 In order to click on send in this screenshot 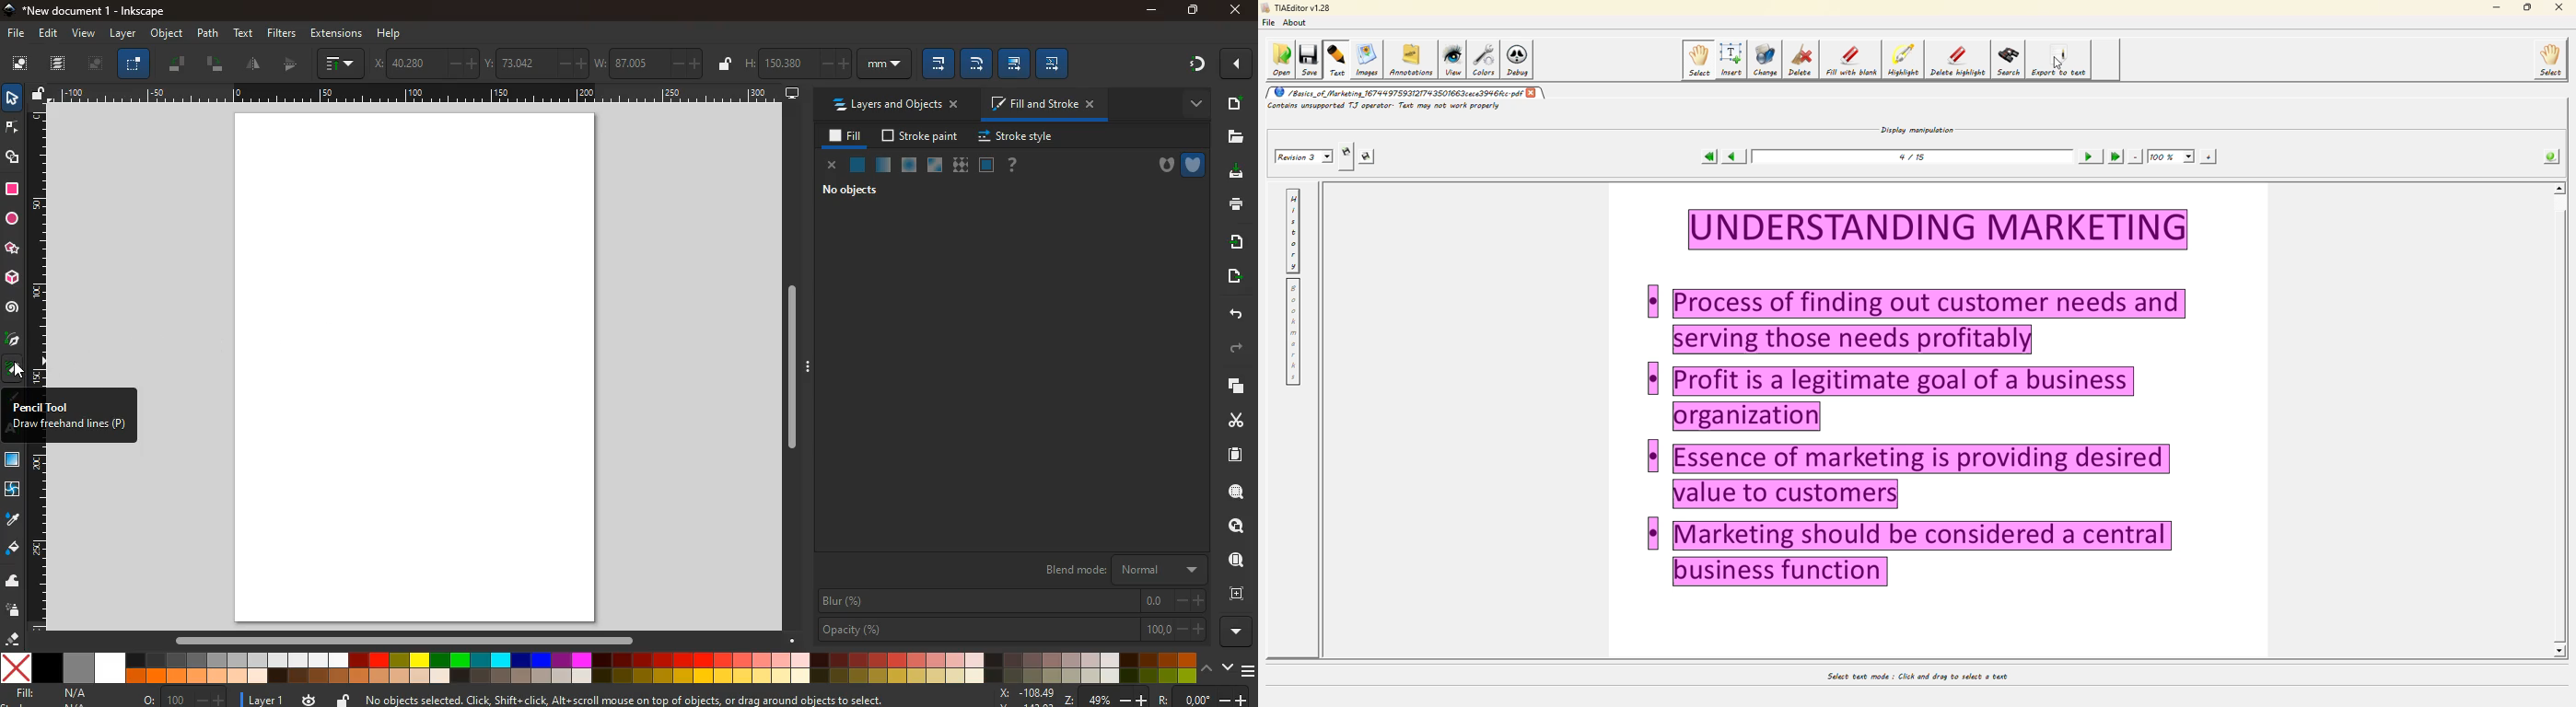, I will do `click(1237, 278)`.